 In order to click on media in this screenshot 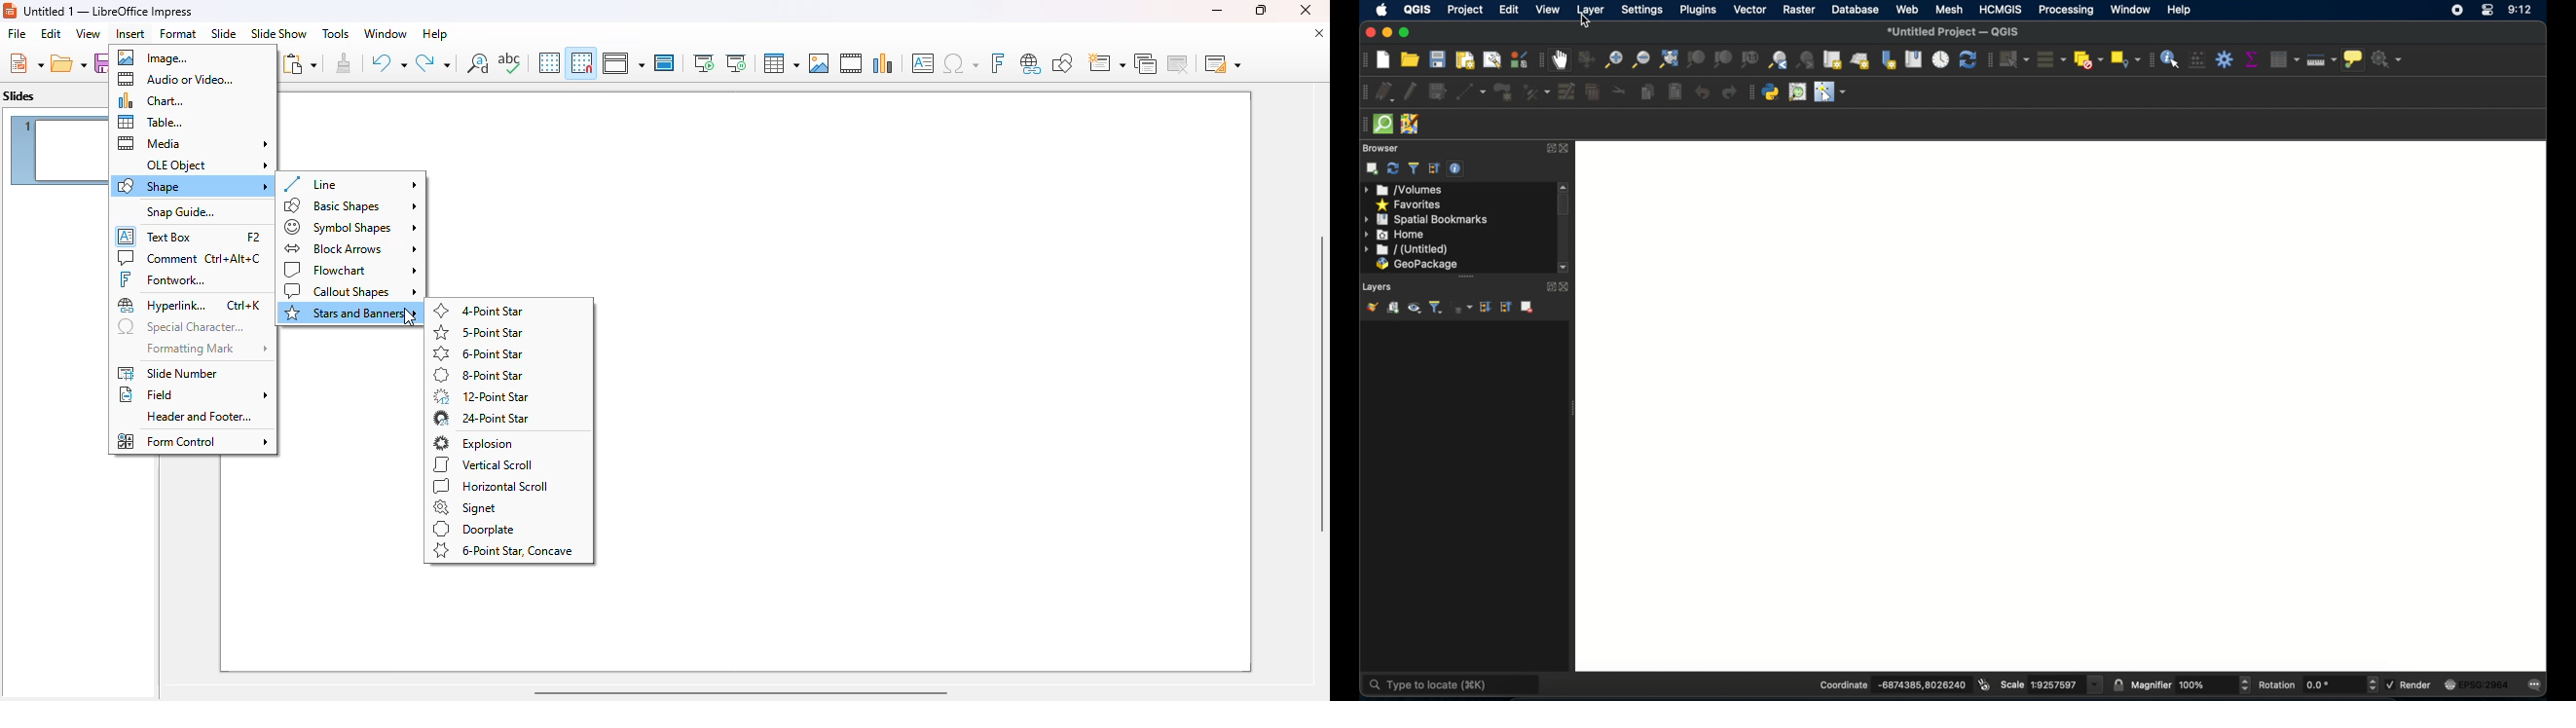, I will do `click(193, 143)`.